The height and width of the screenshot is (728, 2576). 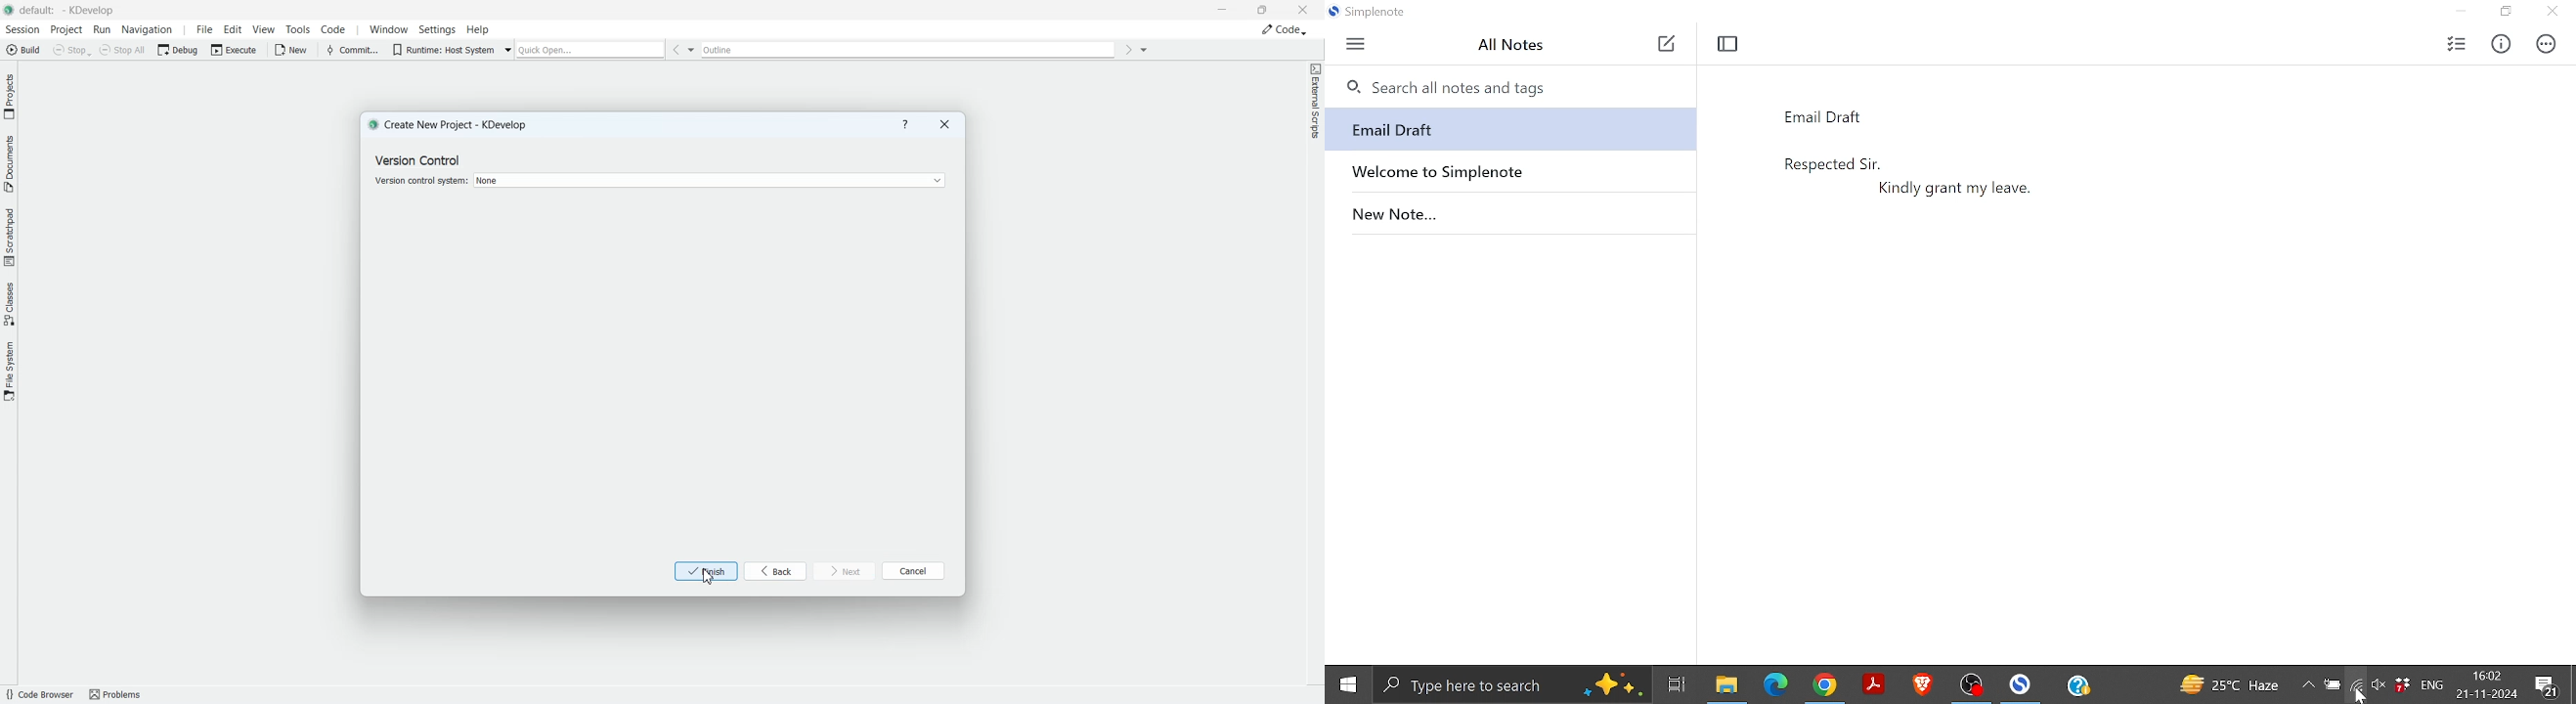 What do you see at coordinates (1875, 684) in the screenshot?
I see `Adobe reader` at bounding box center [1875, 684].